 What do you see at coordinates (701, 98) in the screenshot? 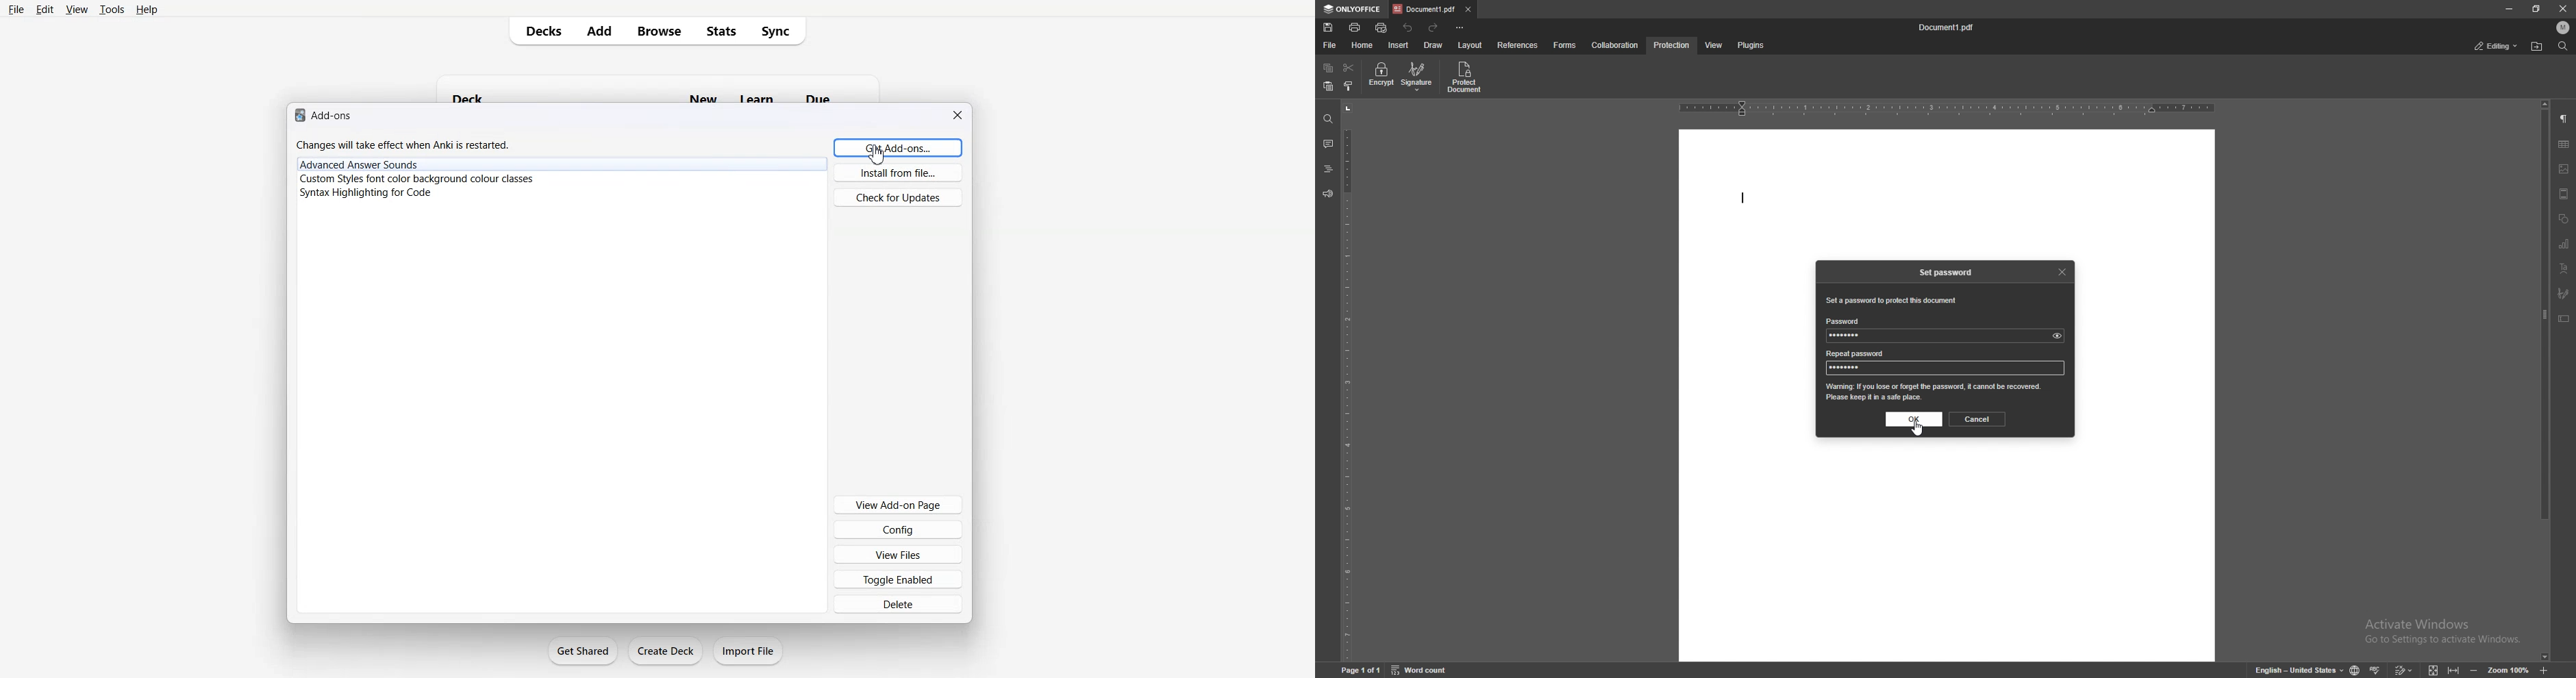
I see `new` at bounding box center [701, 98].